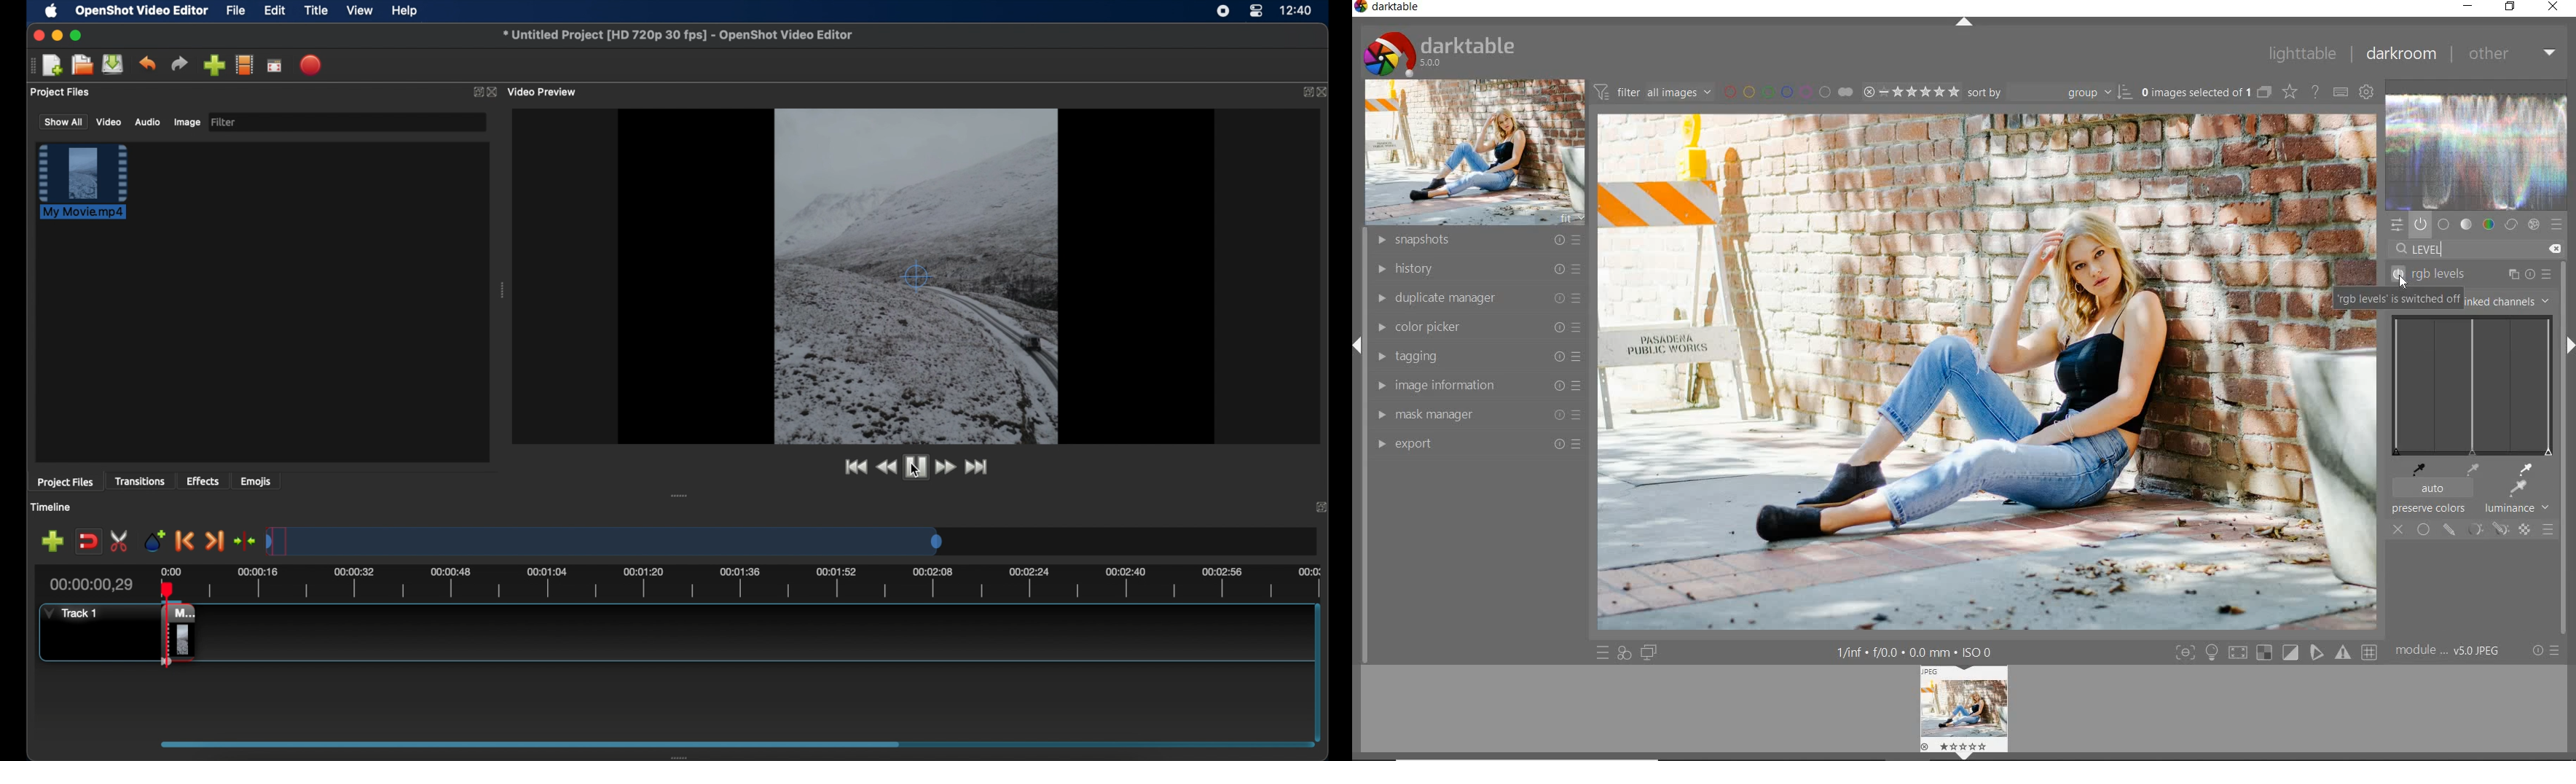 This screenshot has height=784, width=2576. What do you see at coordinates (2468, 7) in the screenshot?
I see `minimize` at bounding box center [2468, 7].